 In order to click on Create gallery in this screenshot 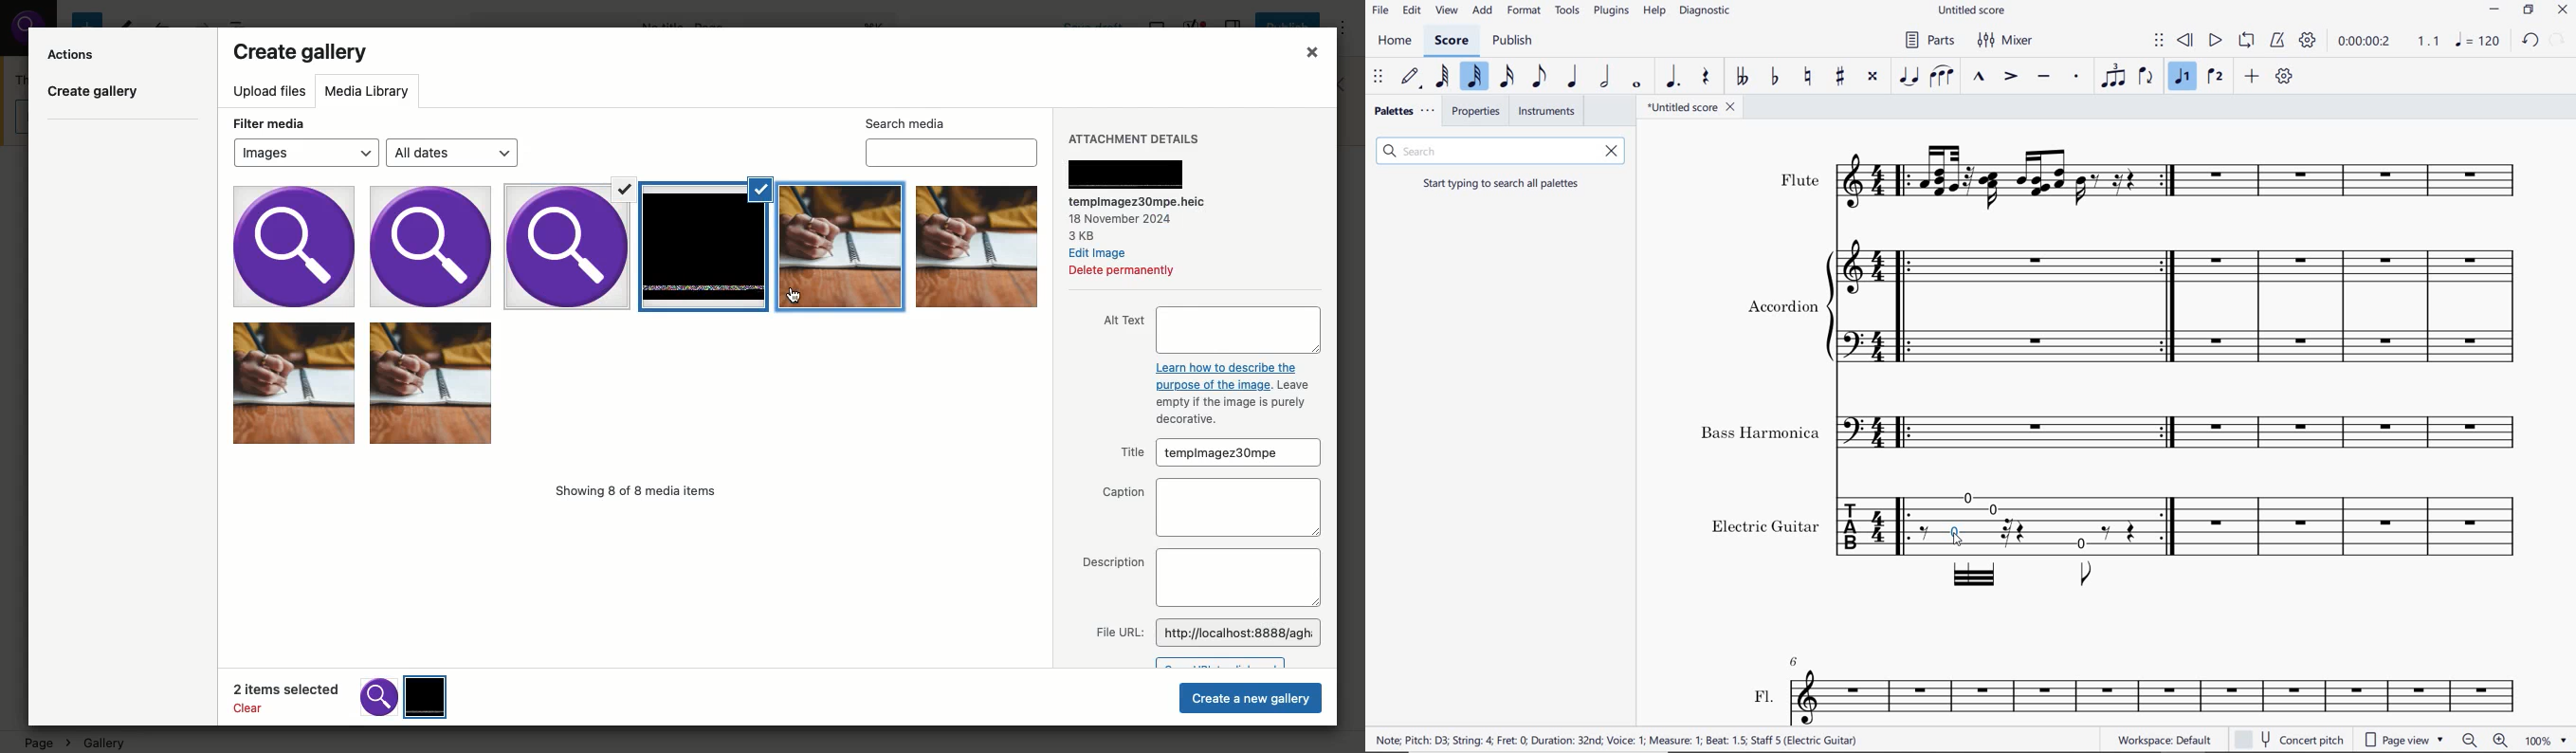, I will do `click(95, 95)`.